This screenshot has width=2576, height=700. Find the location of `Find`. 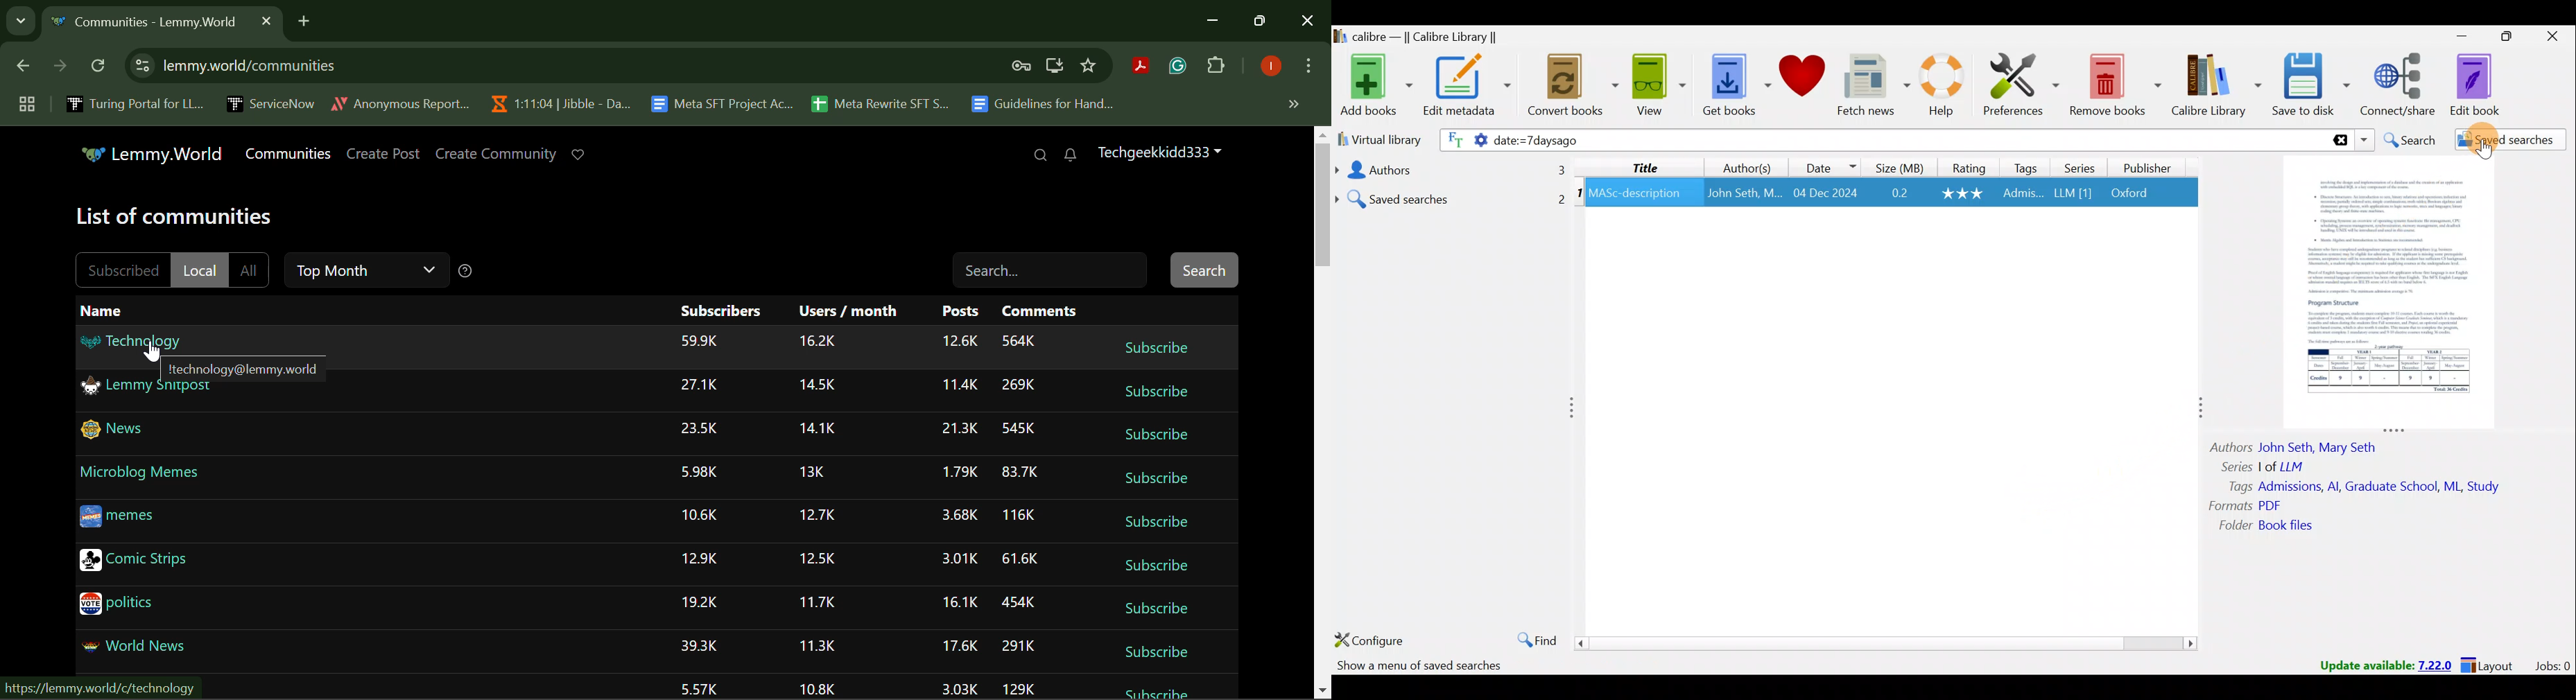

Find is located at coordinates (1534, 638).